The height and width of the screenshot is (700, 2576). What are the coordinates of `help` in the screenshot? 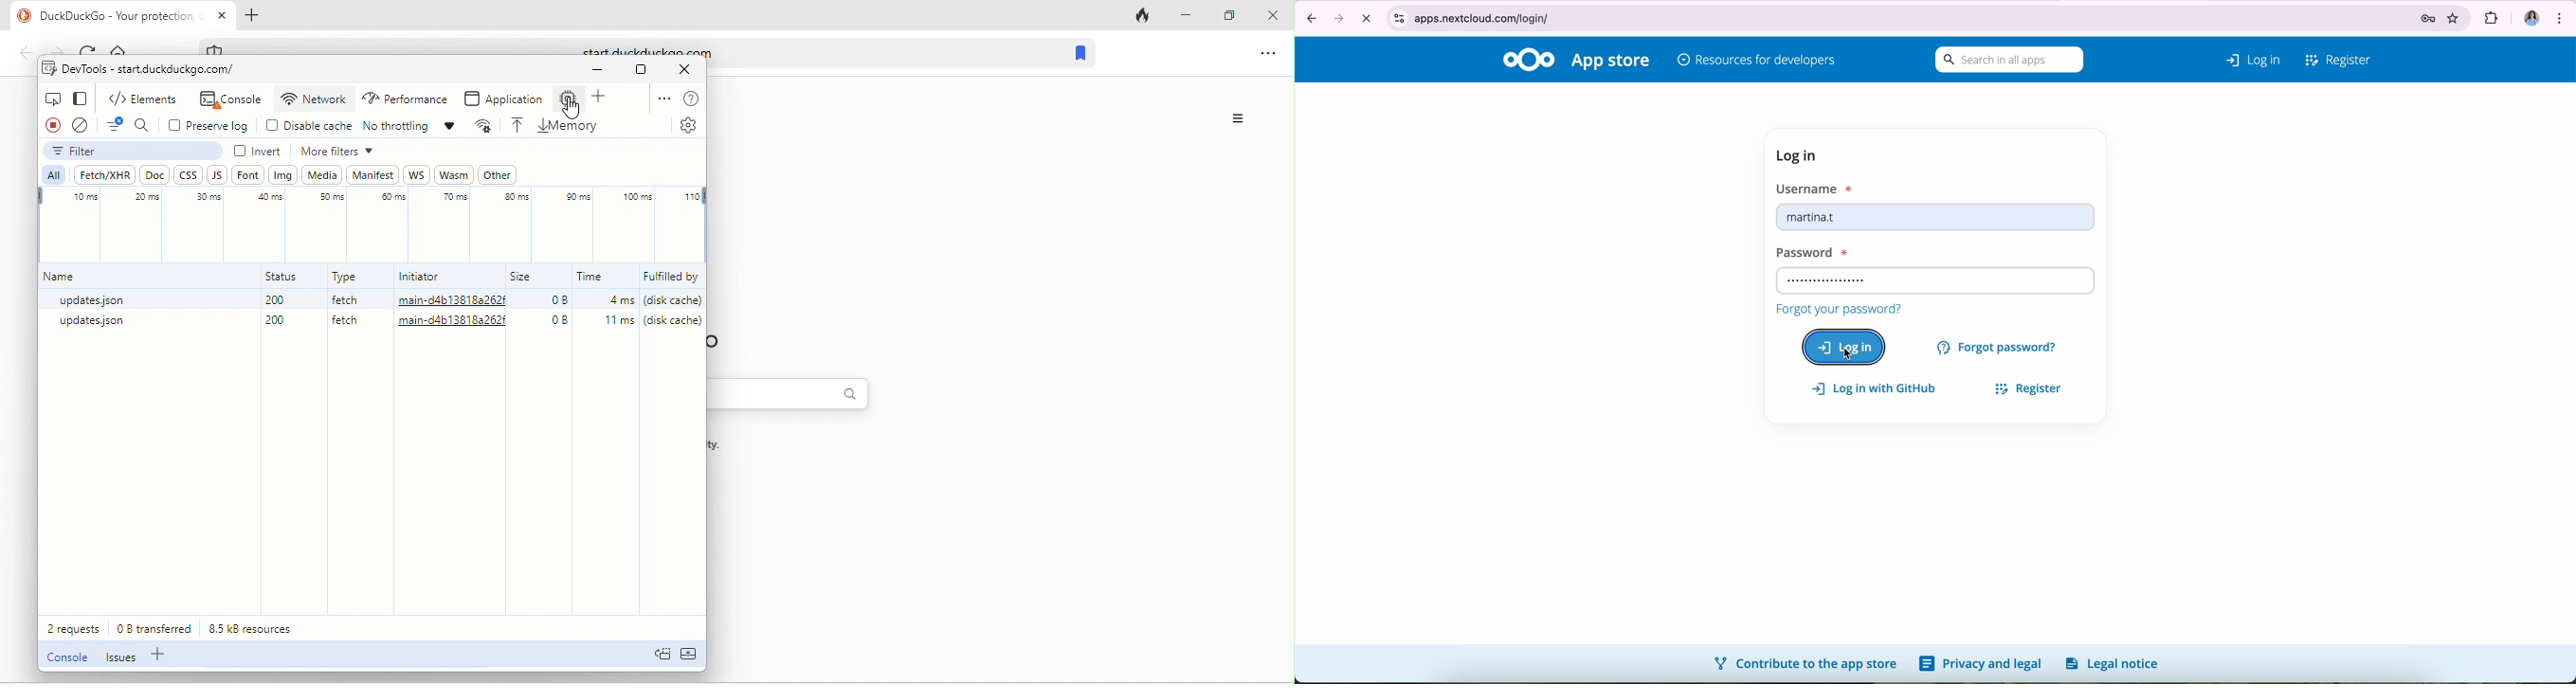 It's located at (696, 96).